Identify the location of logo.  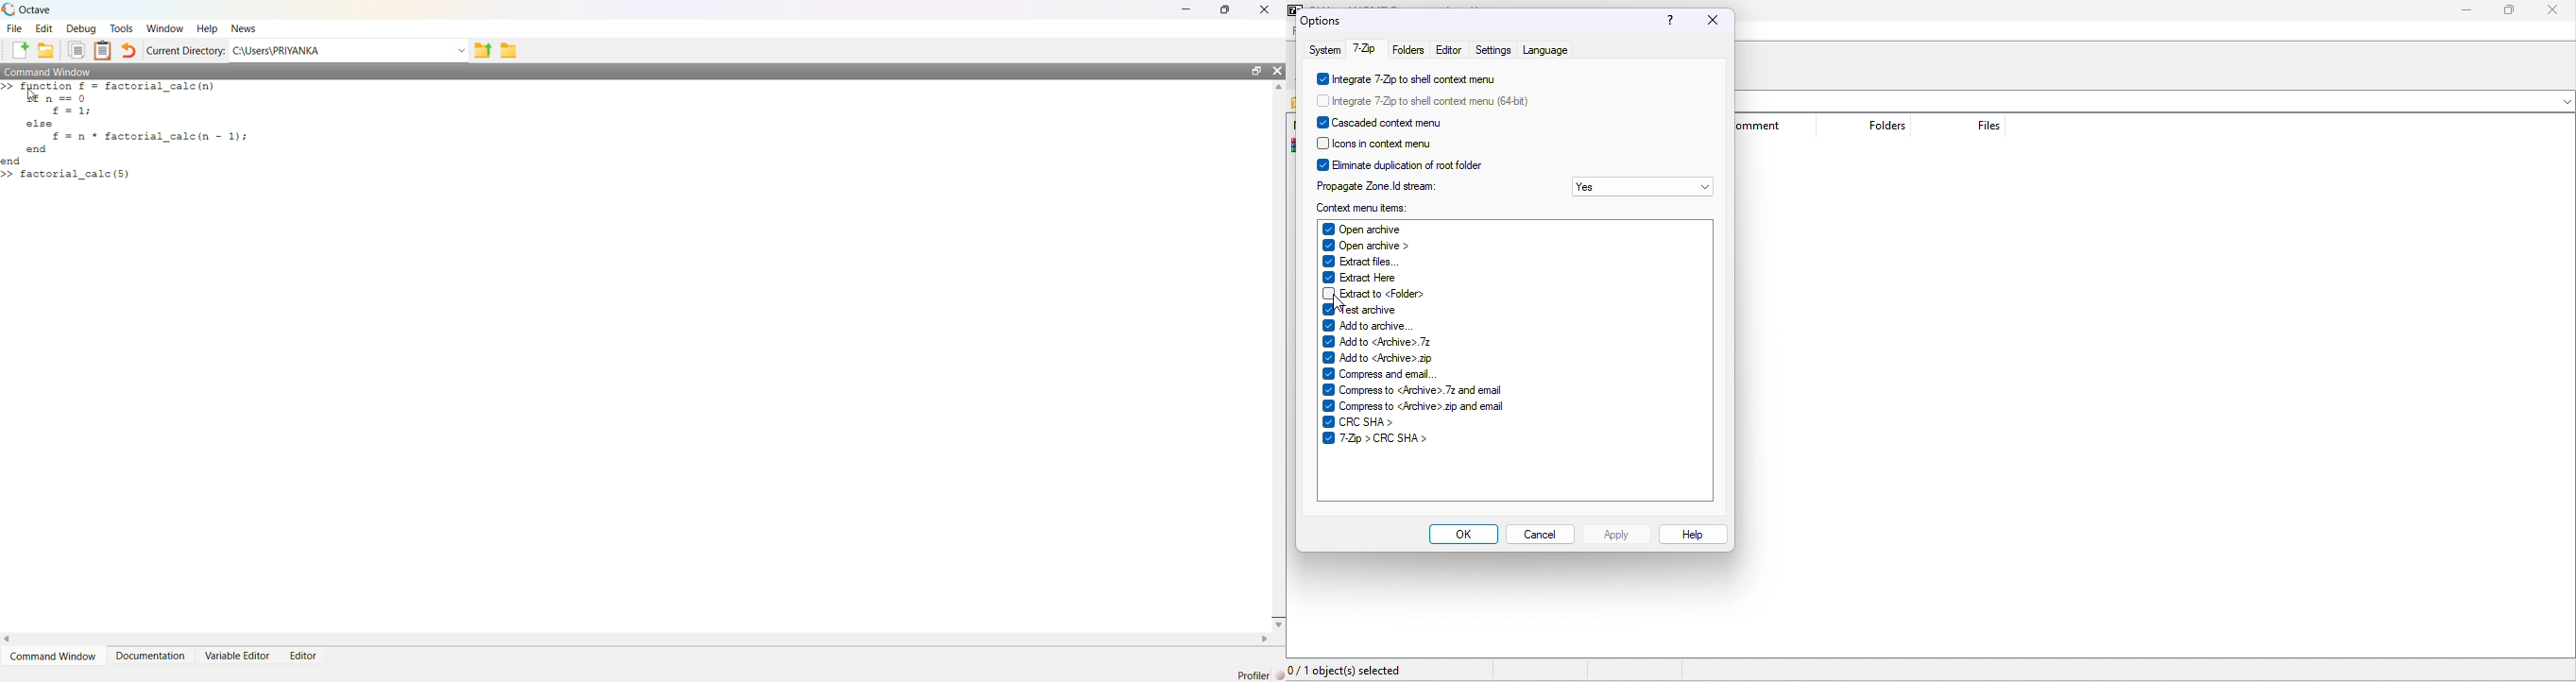
(9, 10).